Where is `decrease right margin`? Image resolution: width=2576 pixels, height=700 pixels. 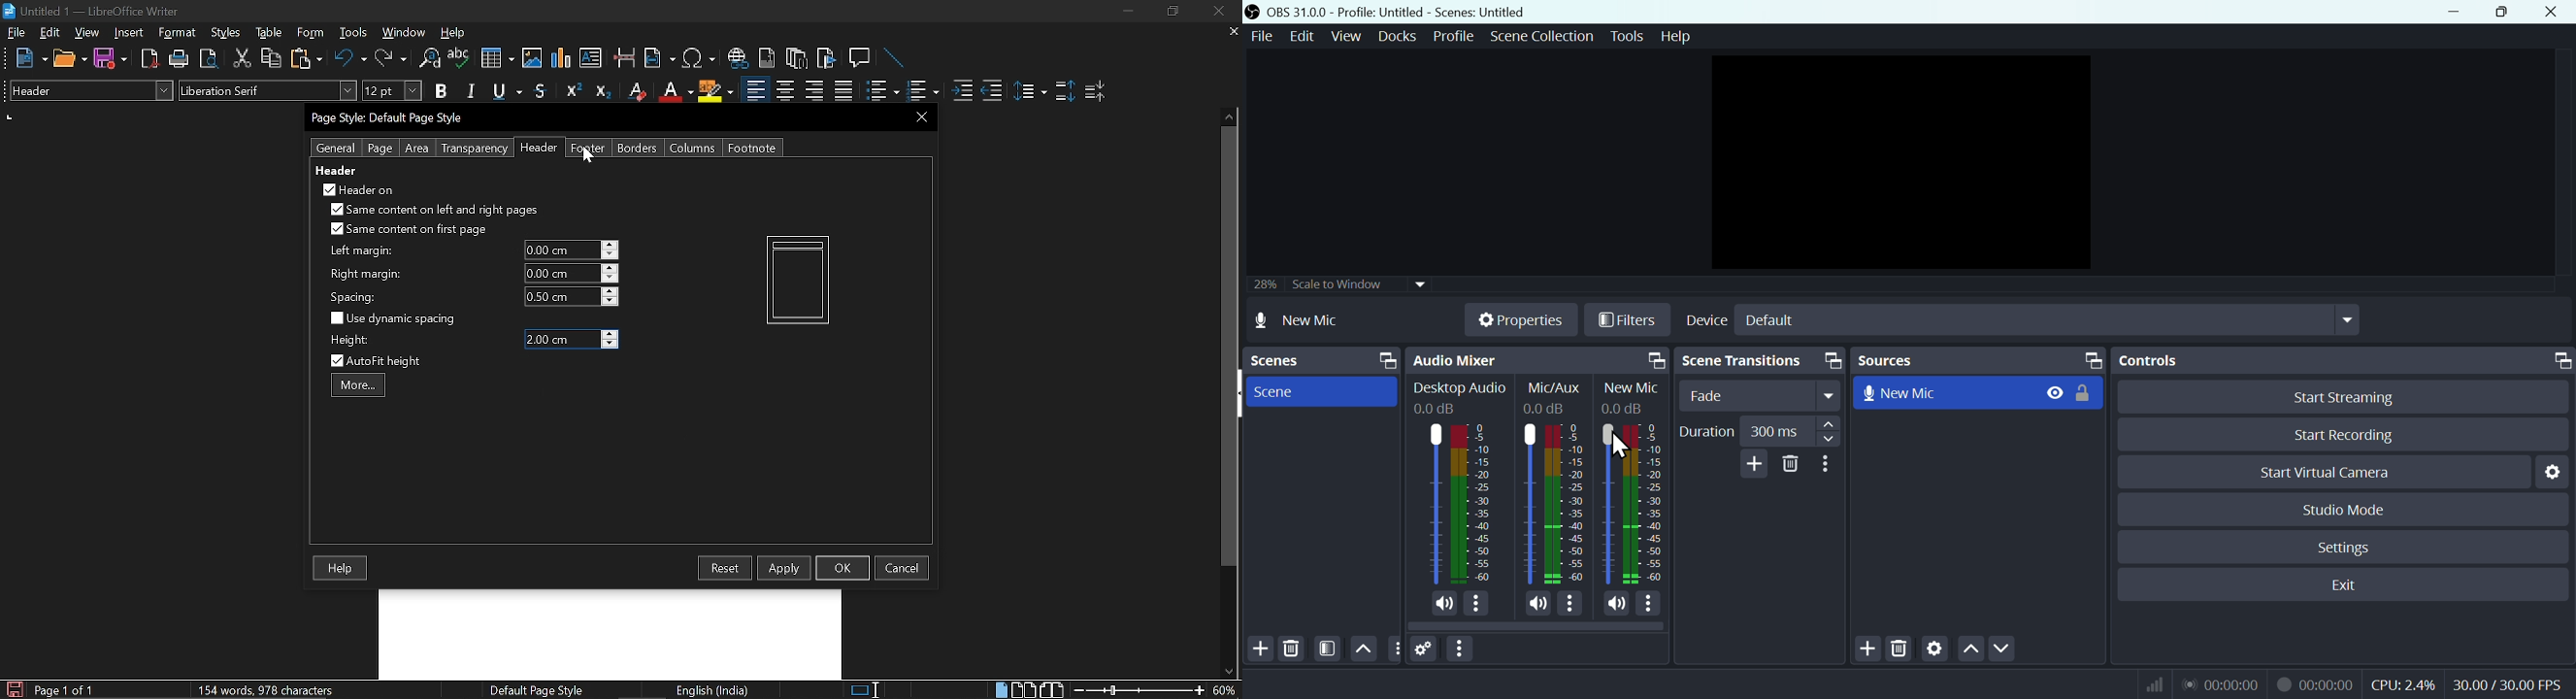 decrease right margin is located at coordinates (611, 280).